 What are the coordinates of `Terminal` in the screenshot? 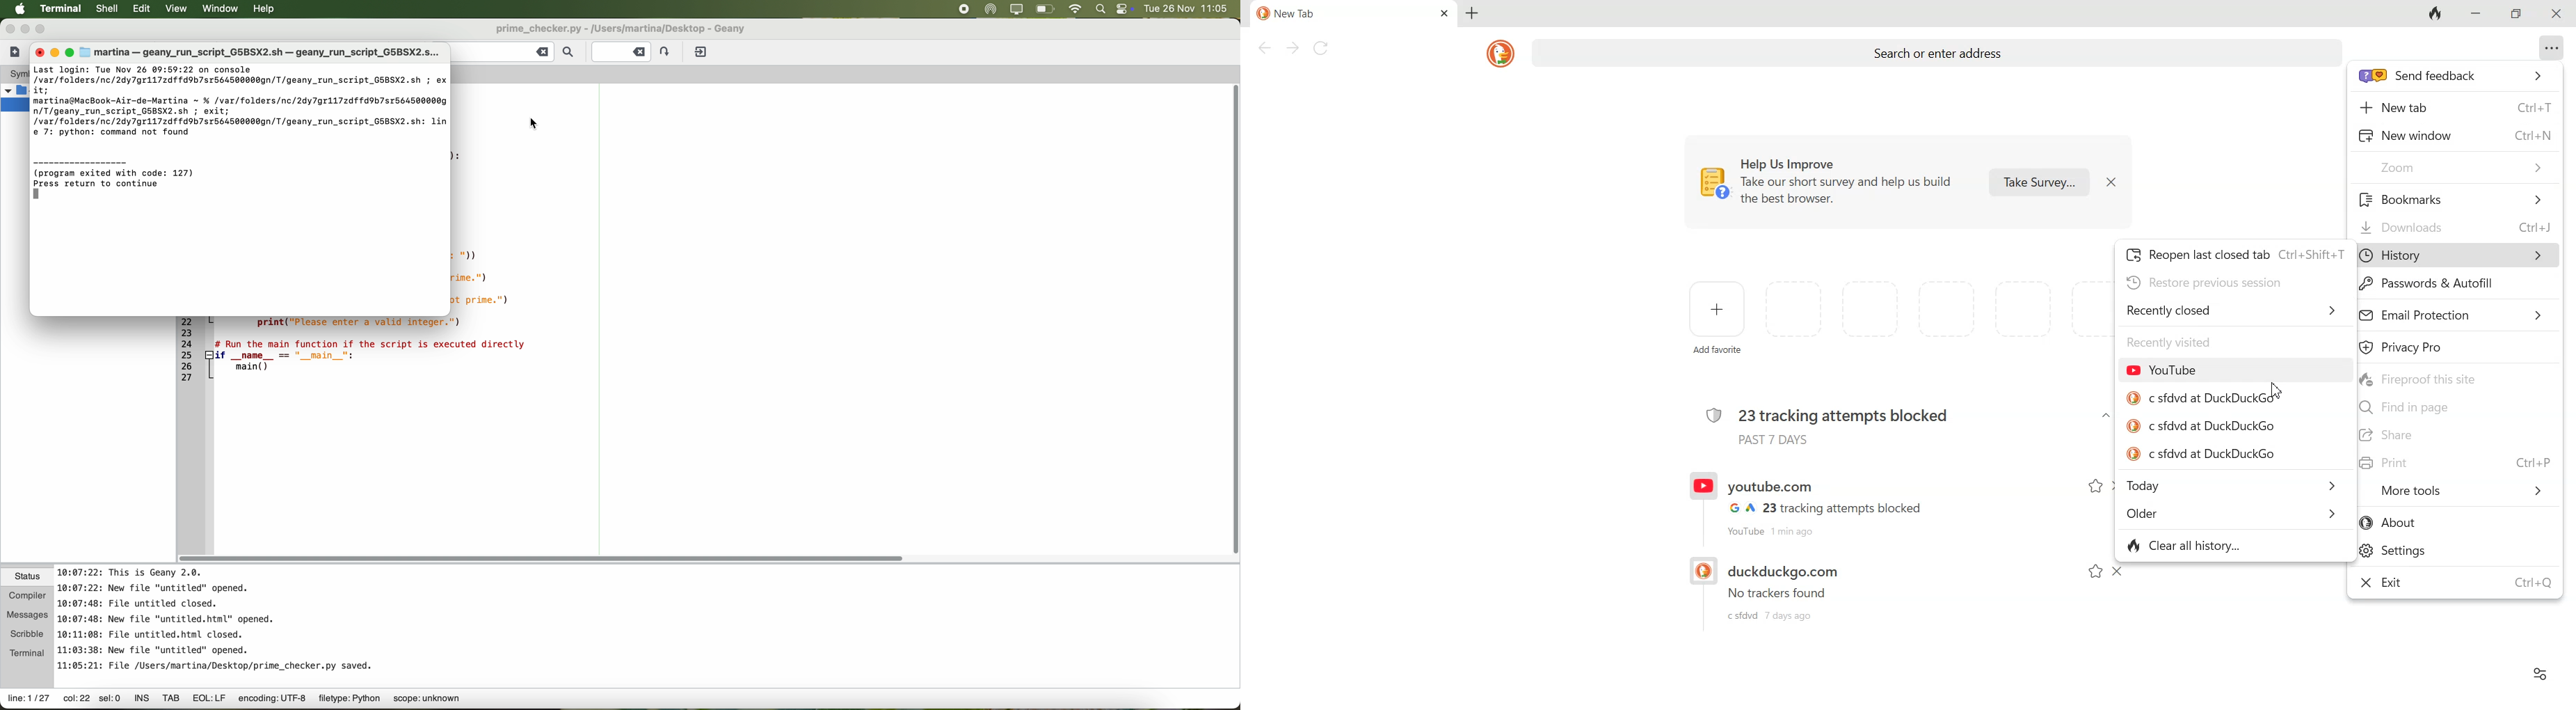 It's located at (61, 9).